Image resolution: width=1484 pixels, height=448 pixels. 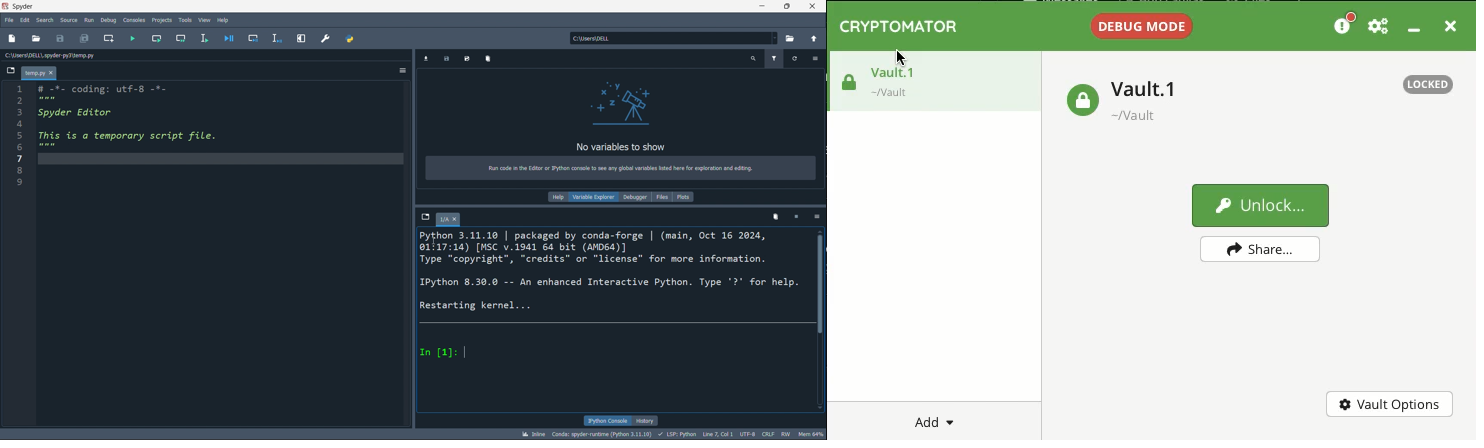 I want to click on text cursor, so click(x=465, y=351).